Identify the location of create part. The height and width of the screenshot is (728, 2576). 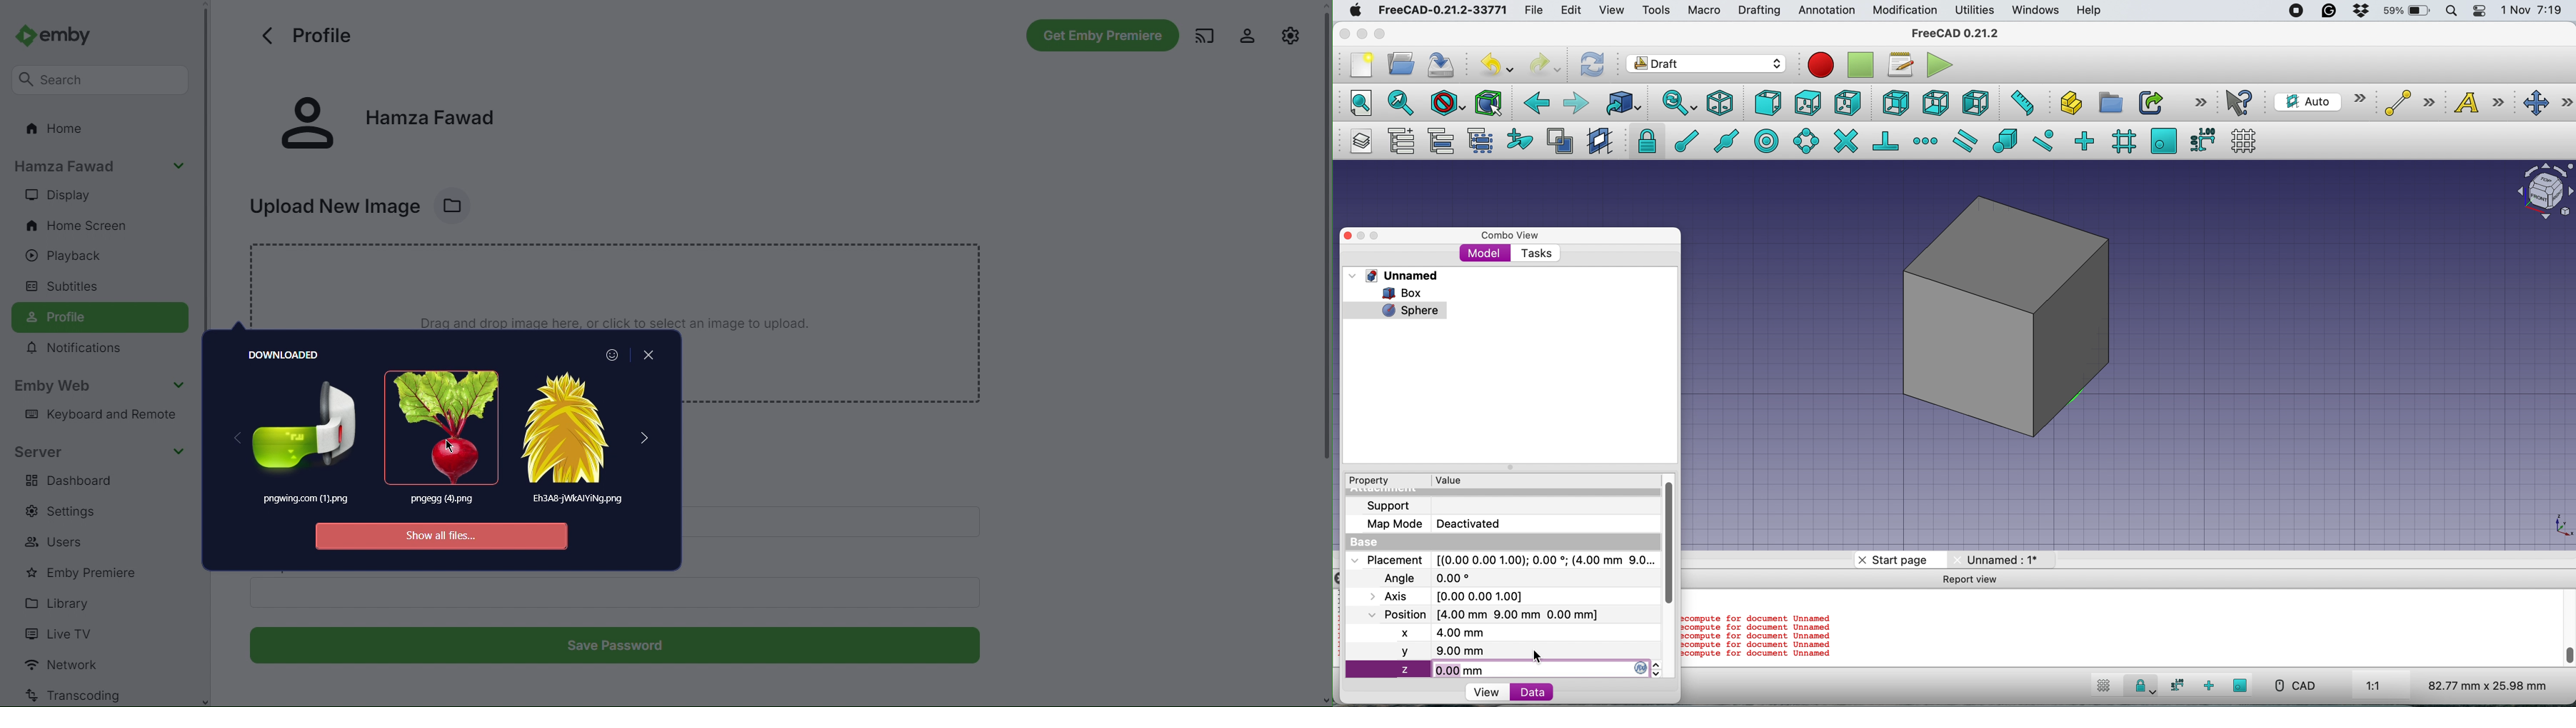
(2068, 105).